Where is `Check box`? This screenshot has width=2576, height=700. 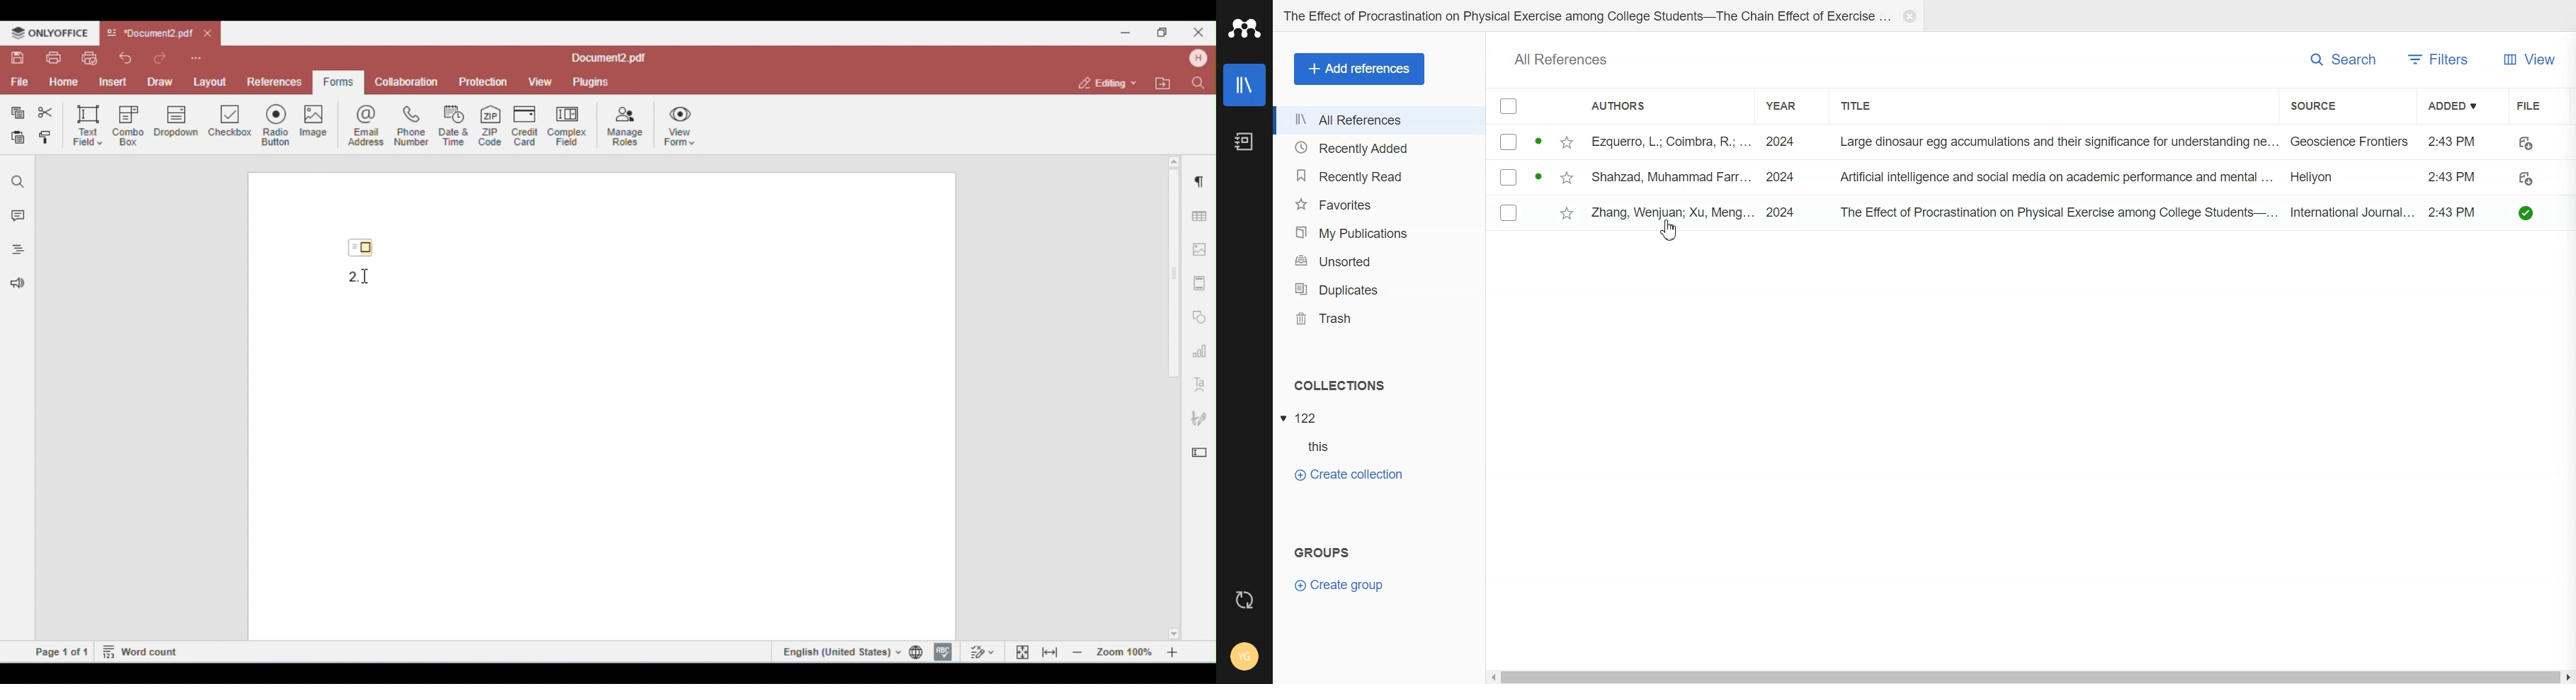
Check box is located at coordinates (1508, 107).